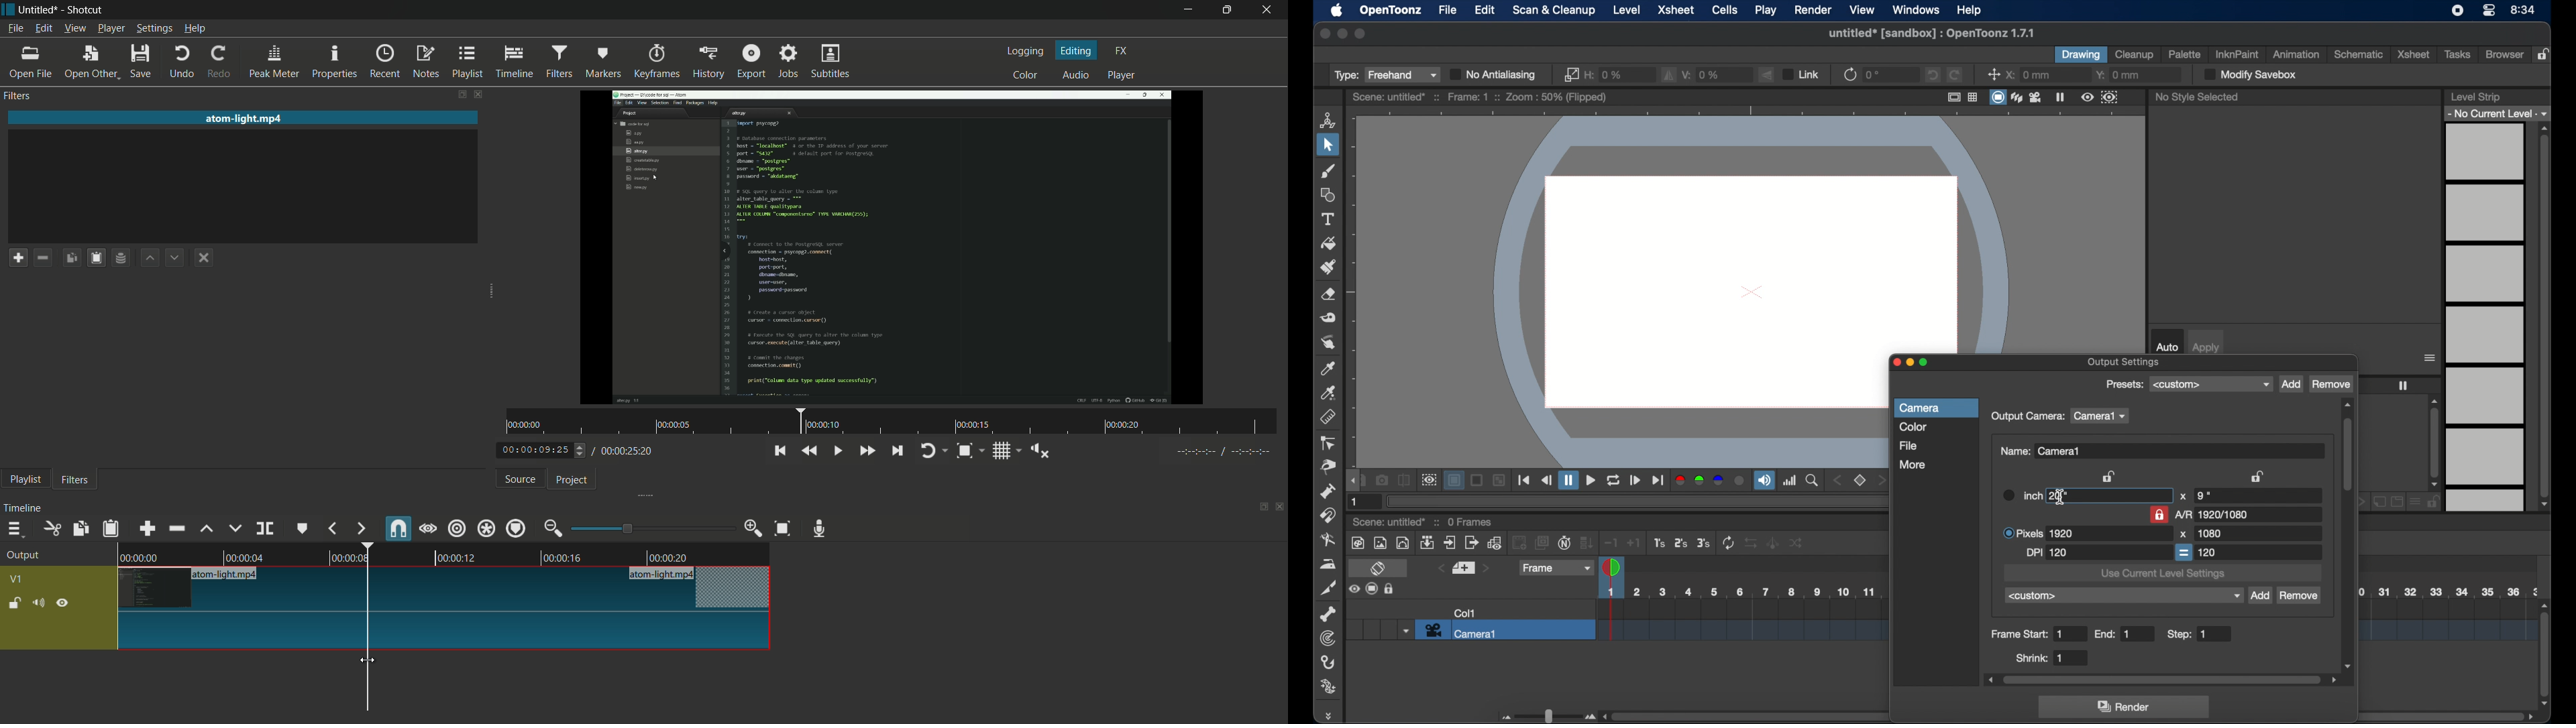 Image resolution: width=2576 pixels, height=728 pixels. I want to click on export, so click(751, 60).